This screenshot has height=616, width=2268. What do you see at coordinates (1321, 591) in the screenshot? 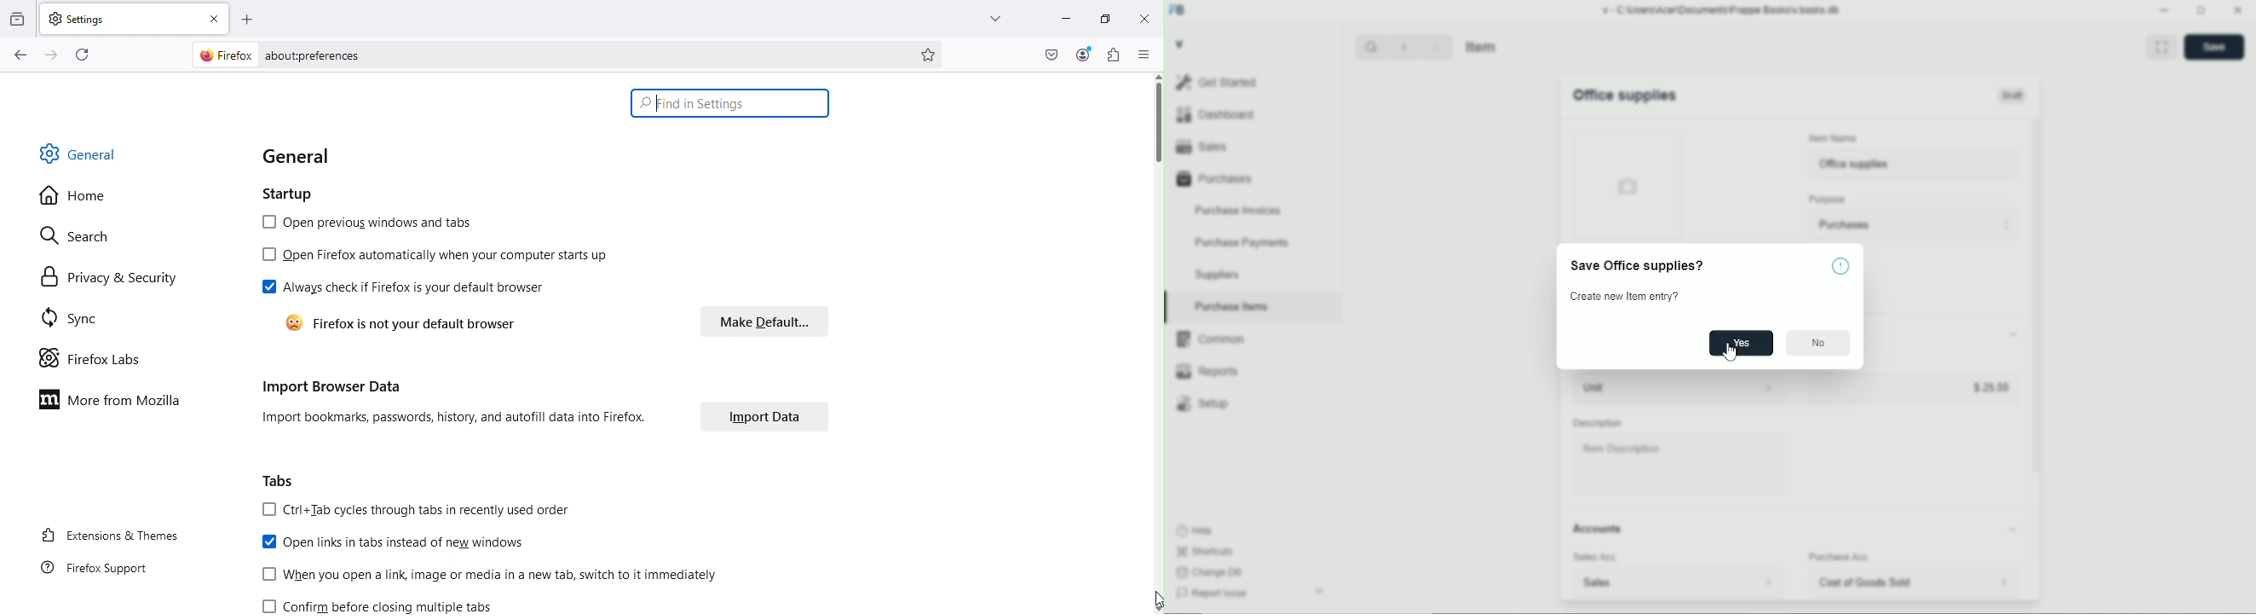
I see `toggle sidebar` at bounding box center [1321, 591].